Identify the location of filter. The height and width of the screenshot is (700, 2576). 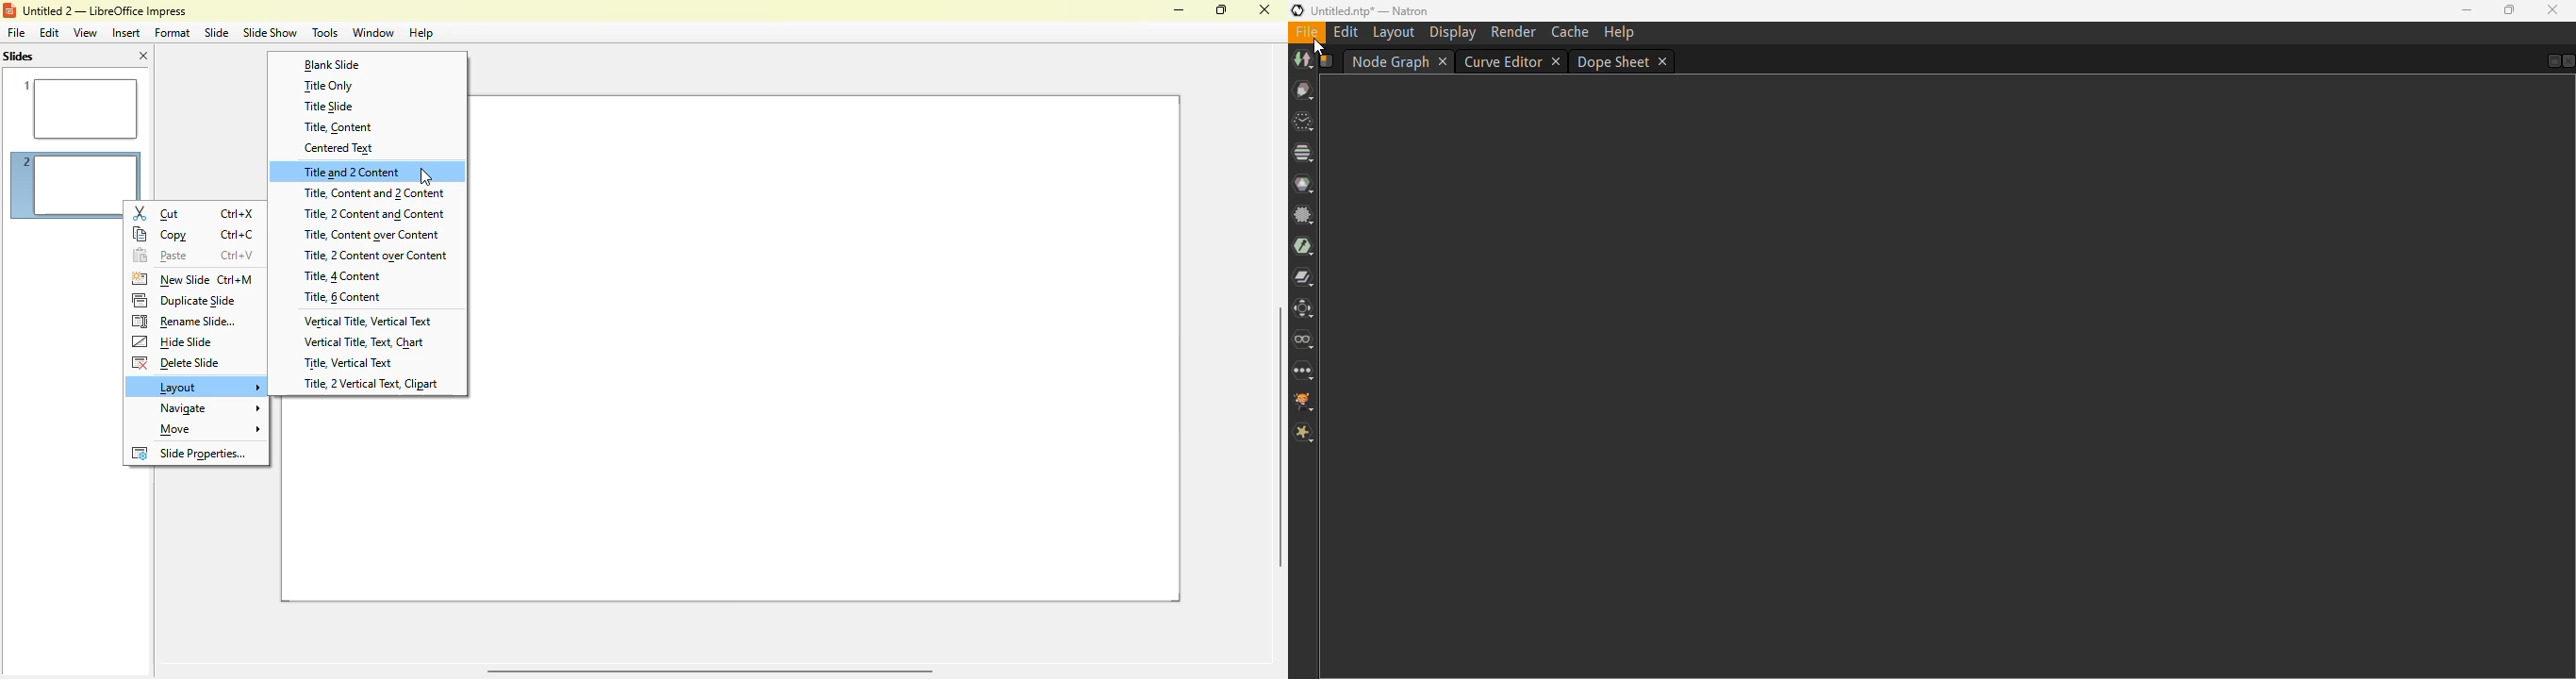
(1302, 216).